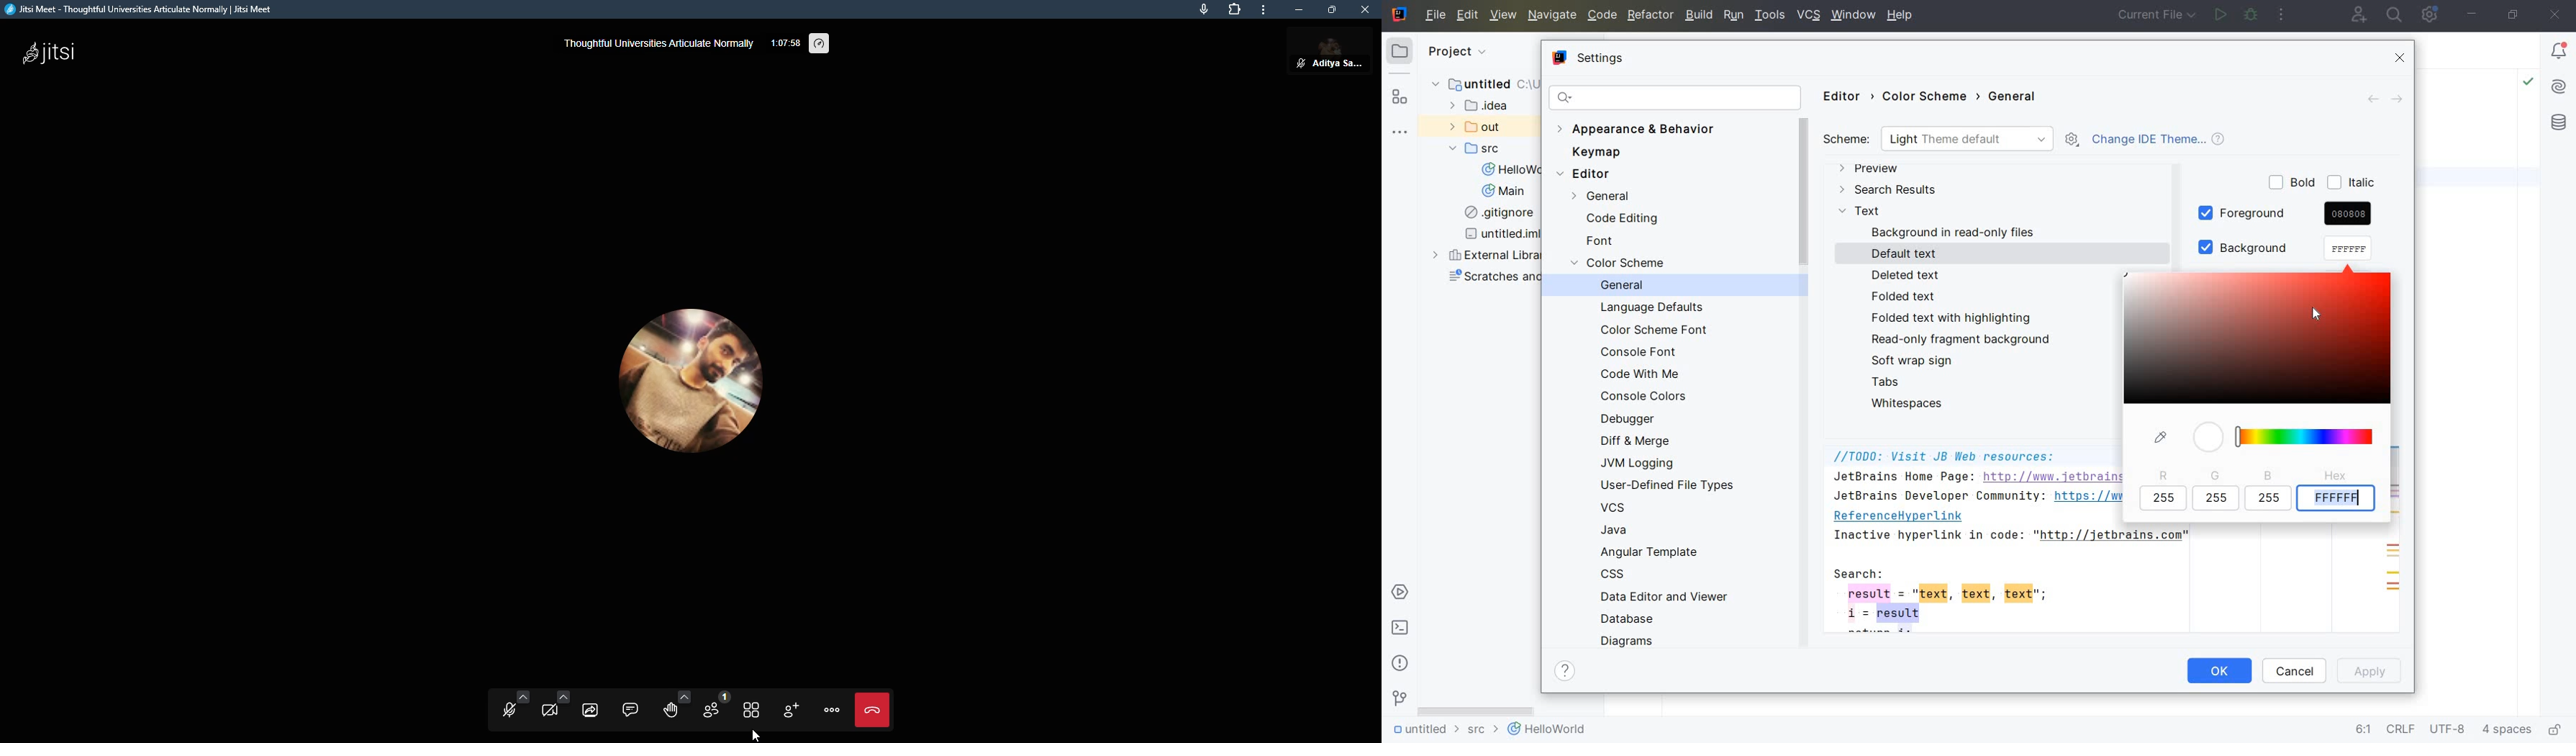  What do you see at coordinates (2293, 183) in the screenshot?
I see `BOLD` at bounding box center [2293, 183].